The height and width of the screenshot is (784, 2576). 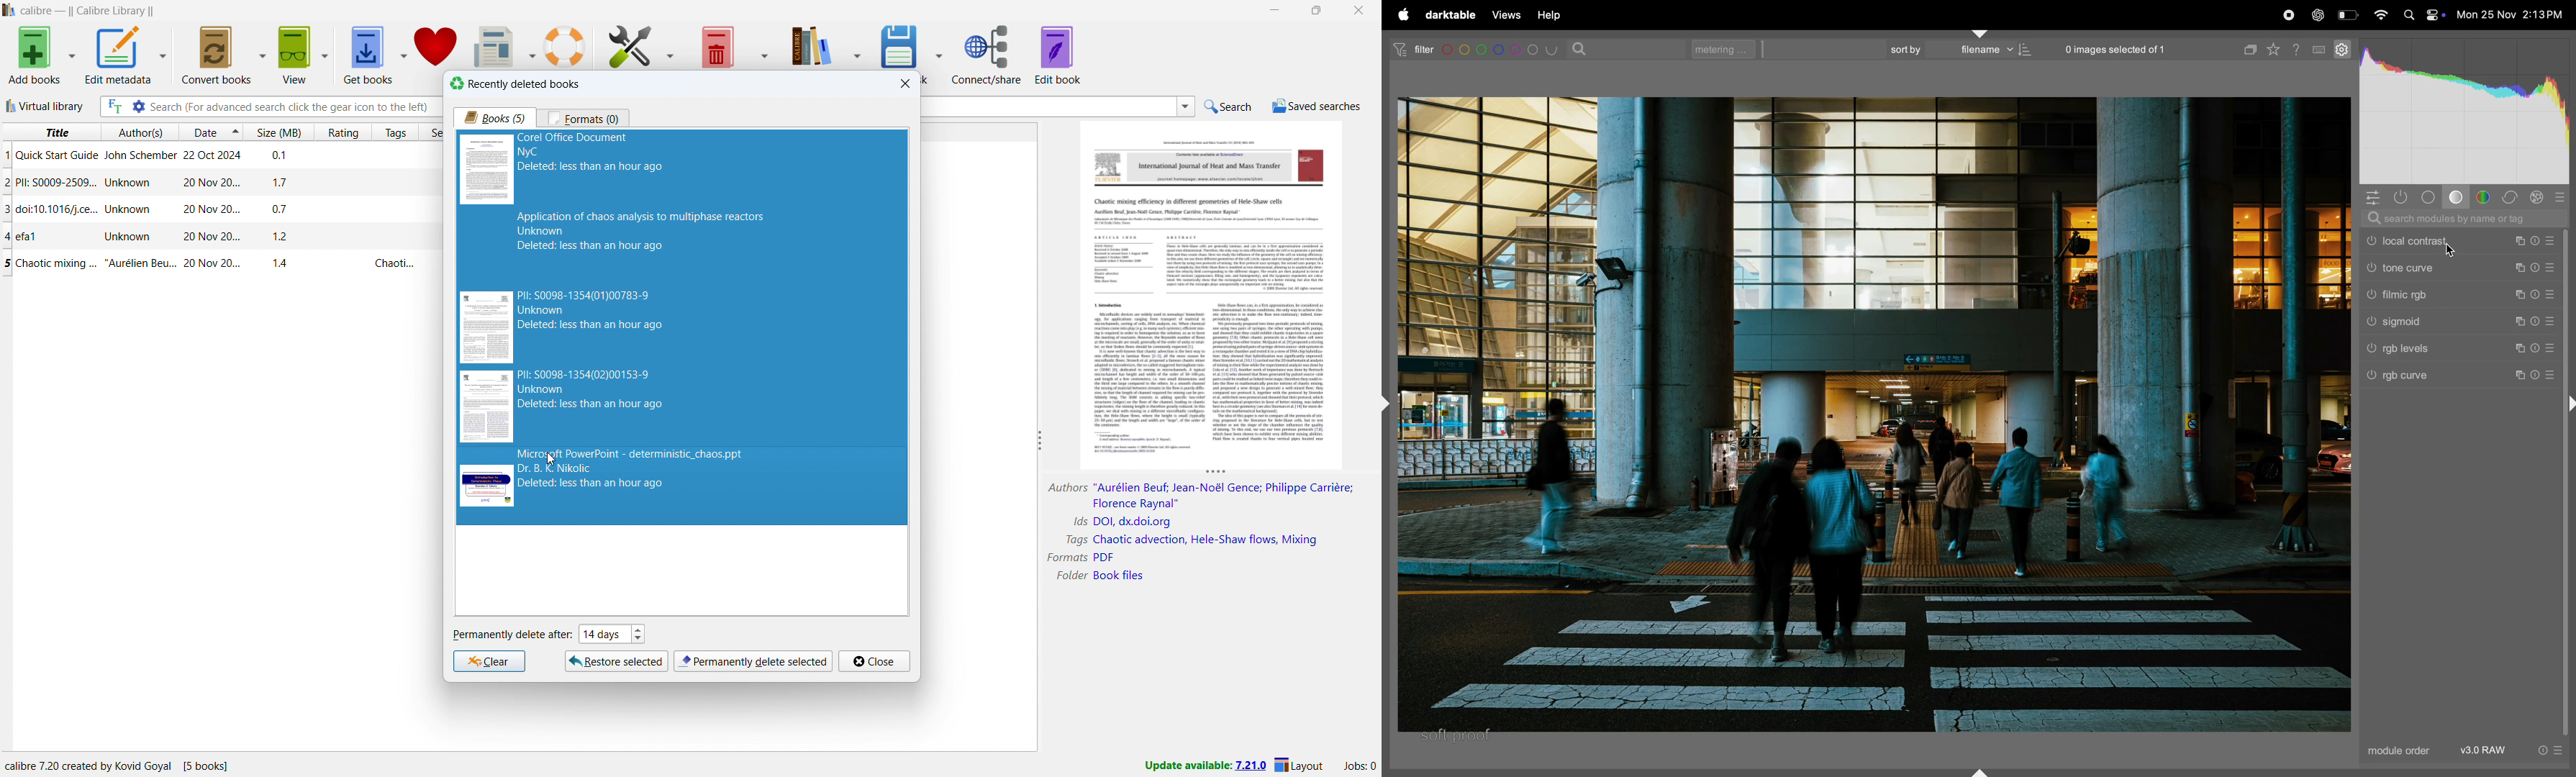 I want to click on single book entry, so click(x=214, y=237).